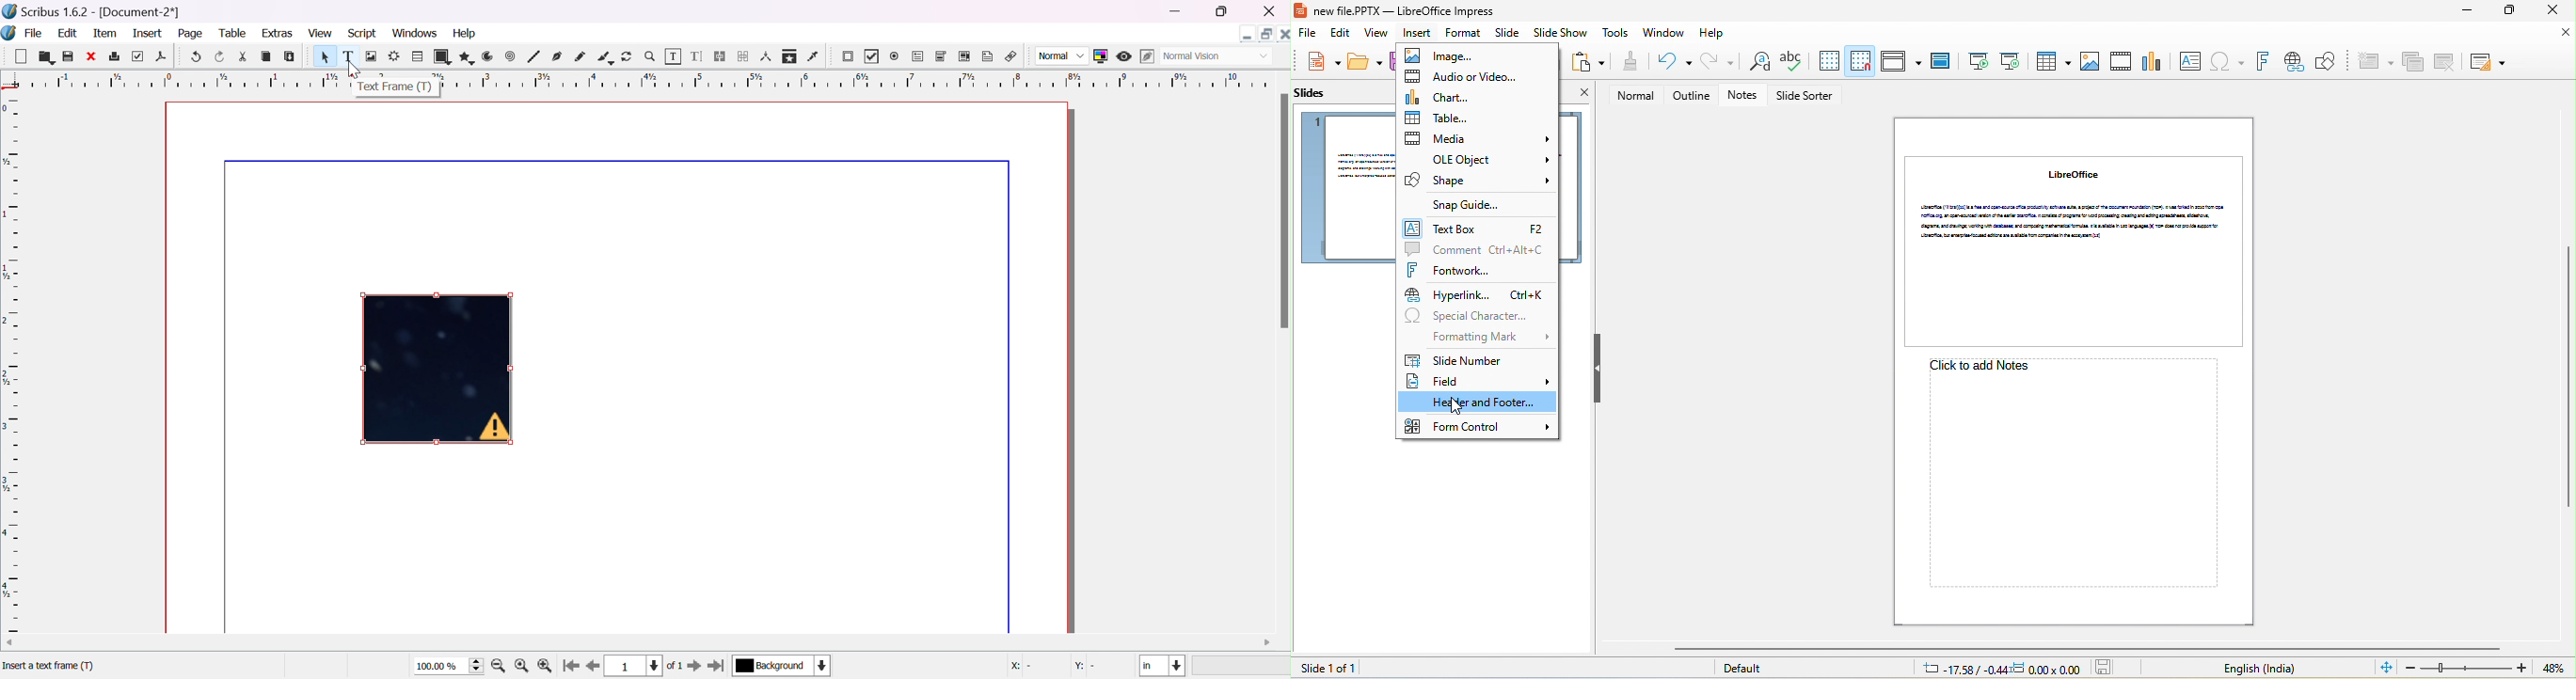 This screenshot has width=2576, height=700. What do you see at coordinates (1377, 35) in the screenshot?
I see `view` at bounding box center [1377, 35].